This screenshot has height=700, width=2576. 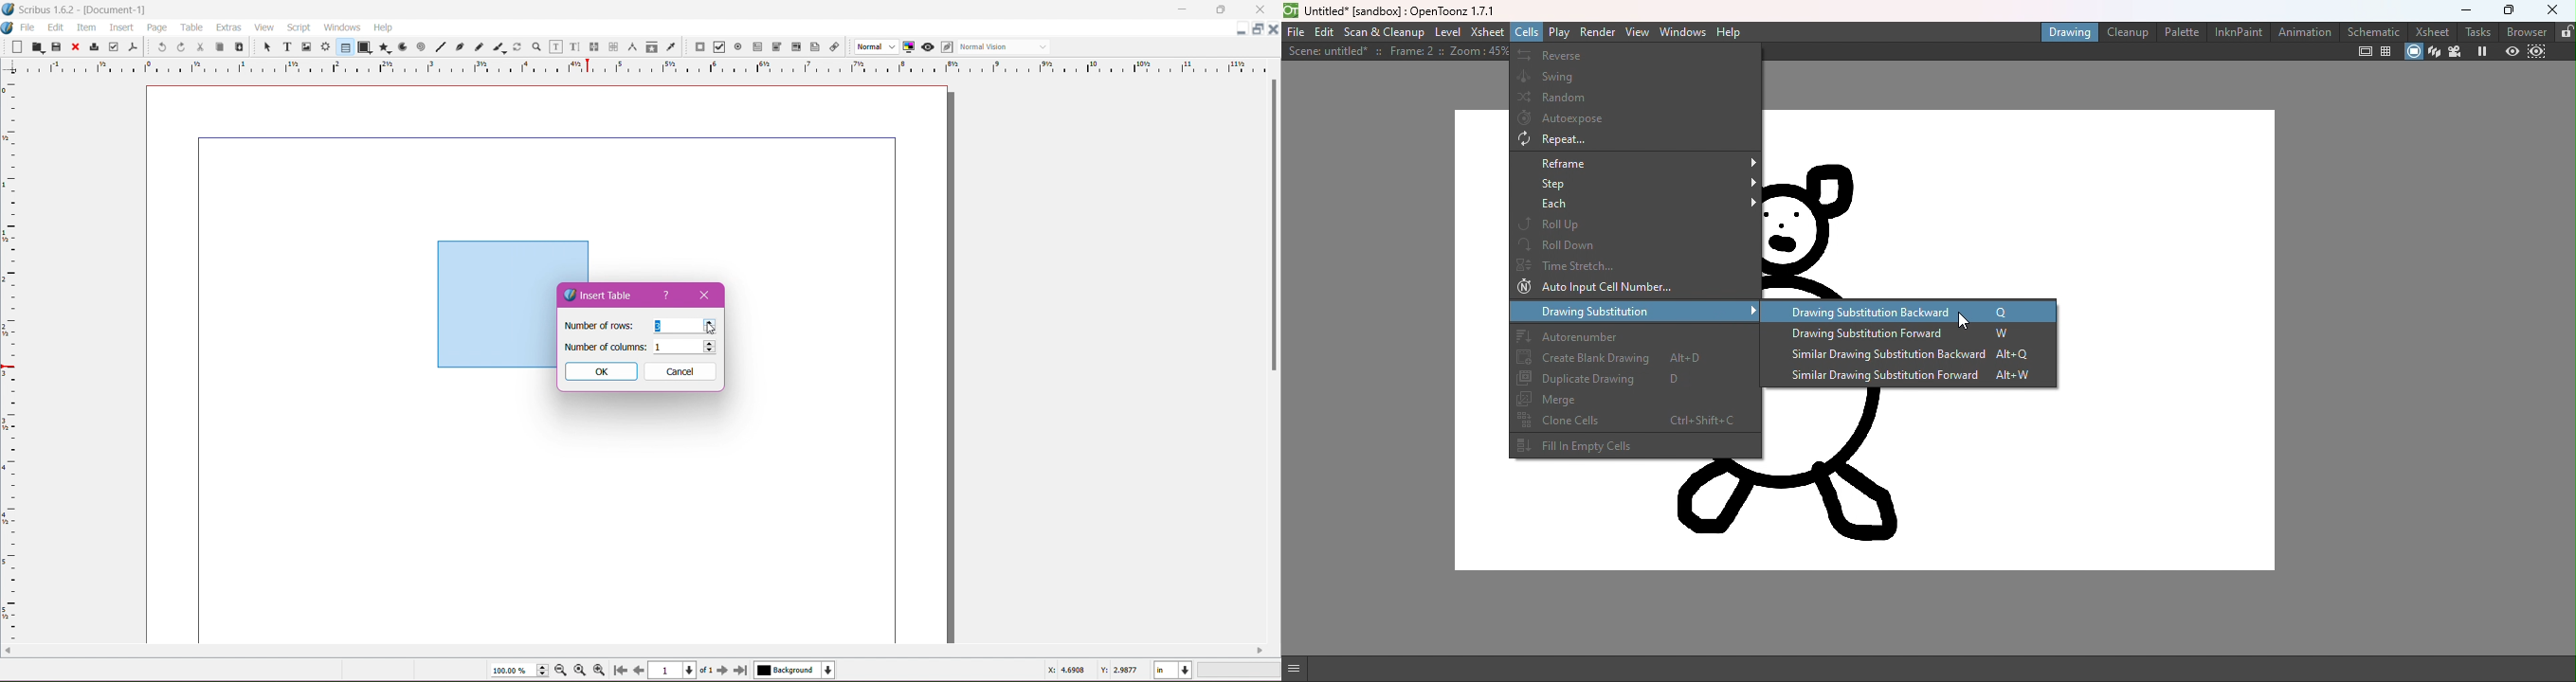 What do you see at coordinates (229, 27) in the screenshot?
I see `Extras` at bounding box center [229, 27].